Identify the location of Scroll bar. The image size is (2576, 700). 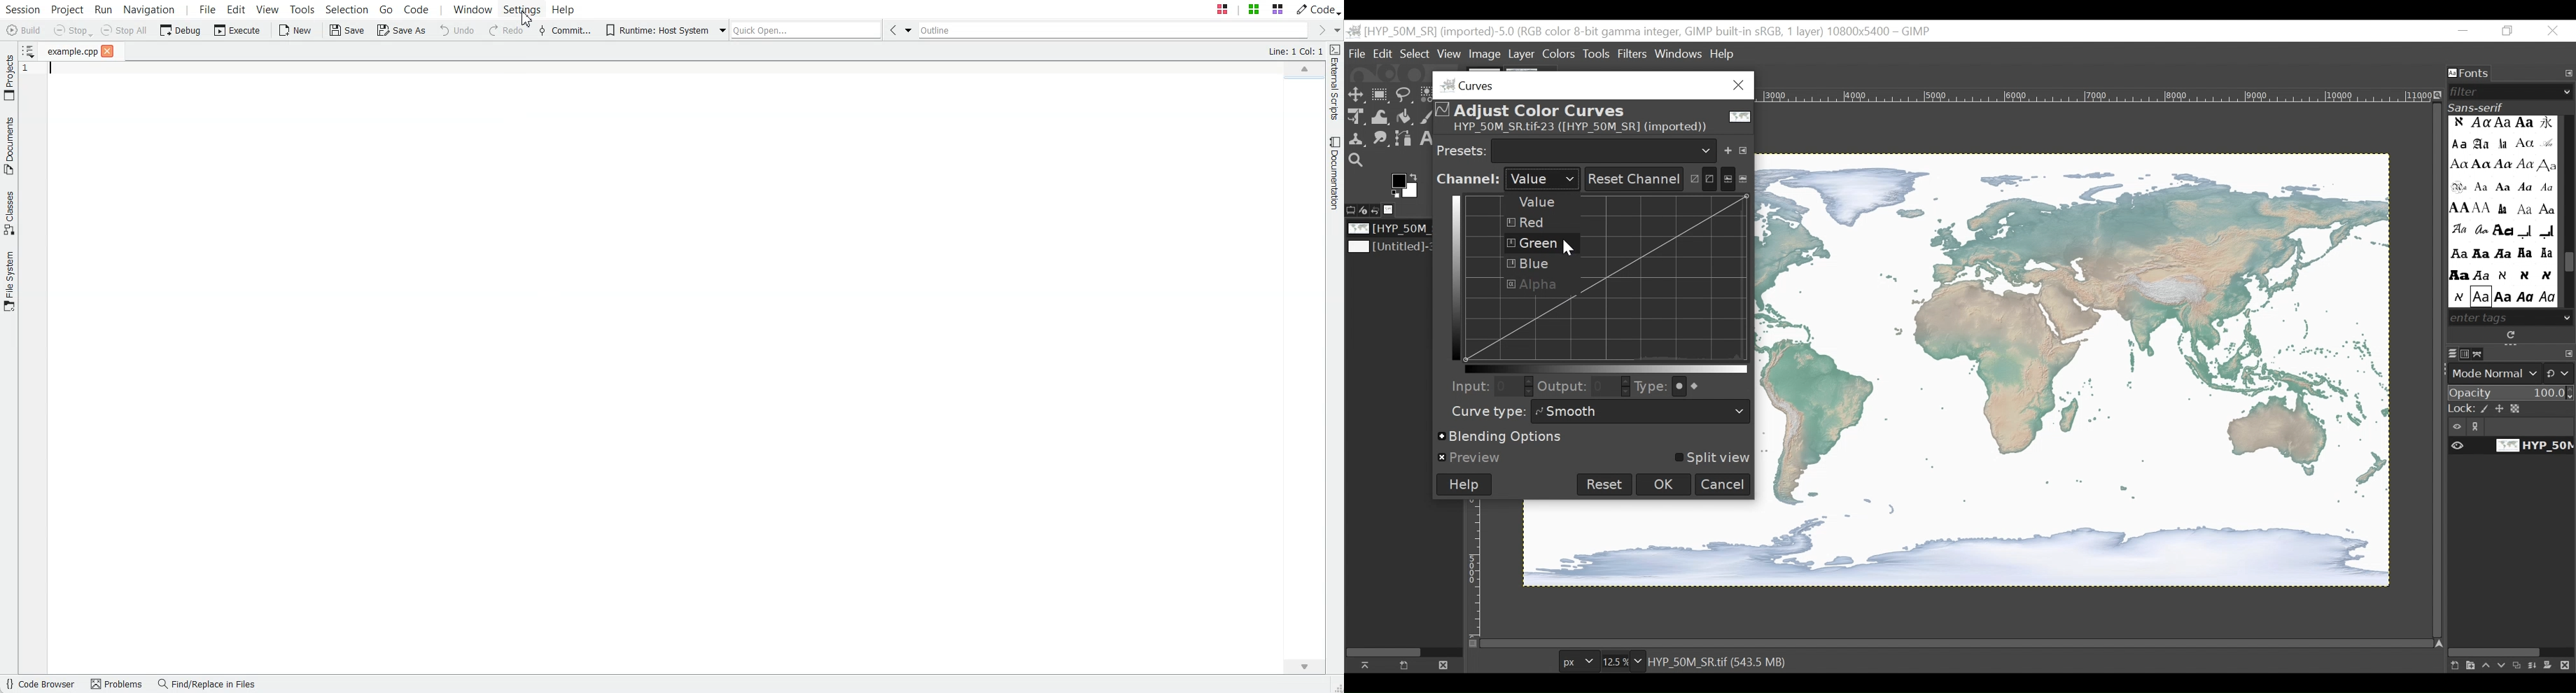
(2568, 264).